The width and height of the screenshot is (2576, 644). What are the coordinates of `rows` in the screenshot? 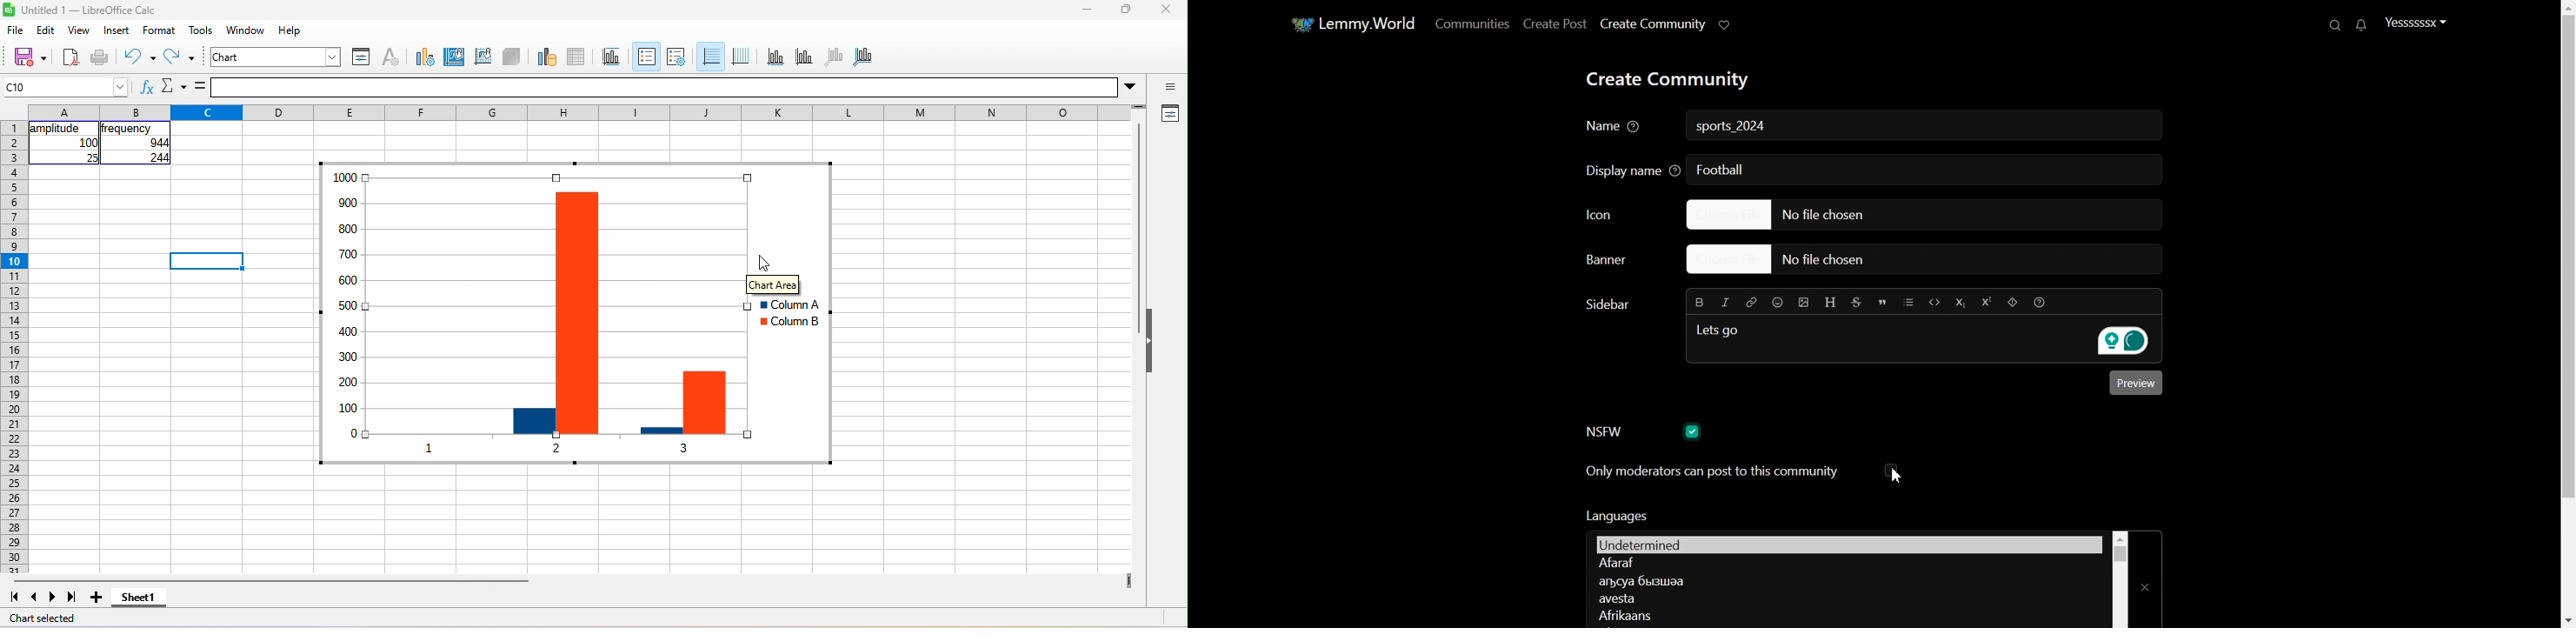 It's located at (13, 347).